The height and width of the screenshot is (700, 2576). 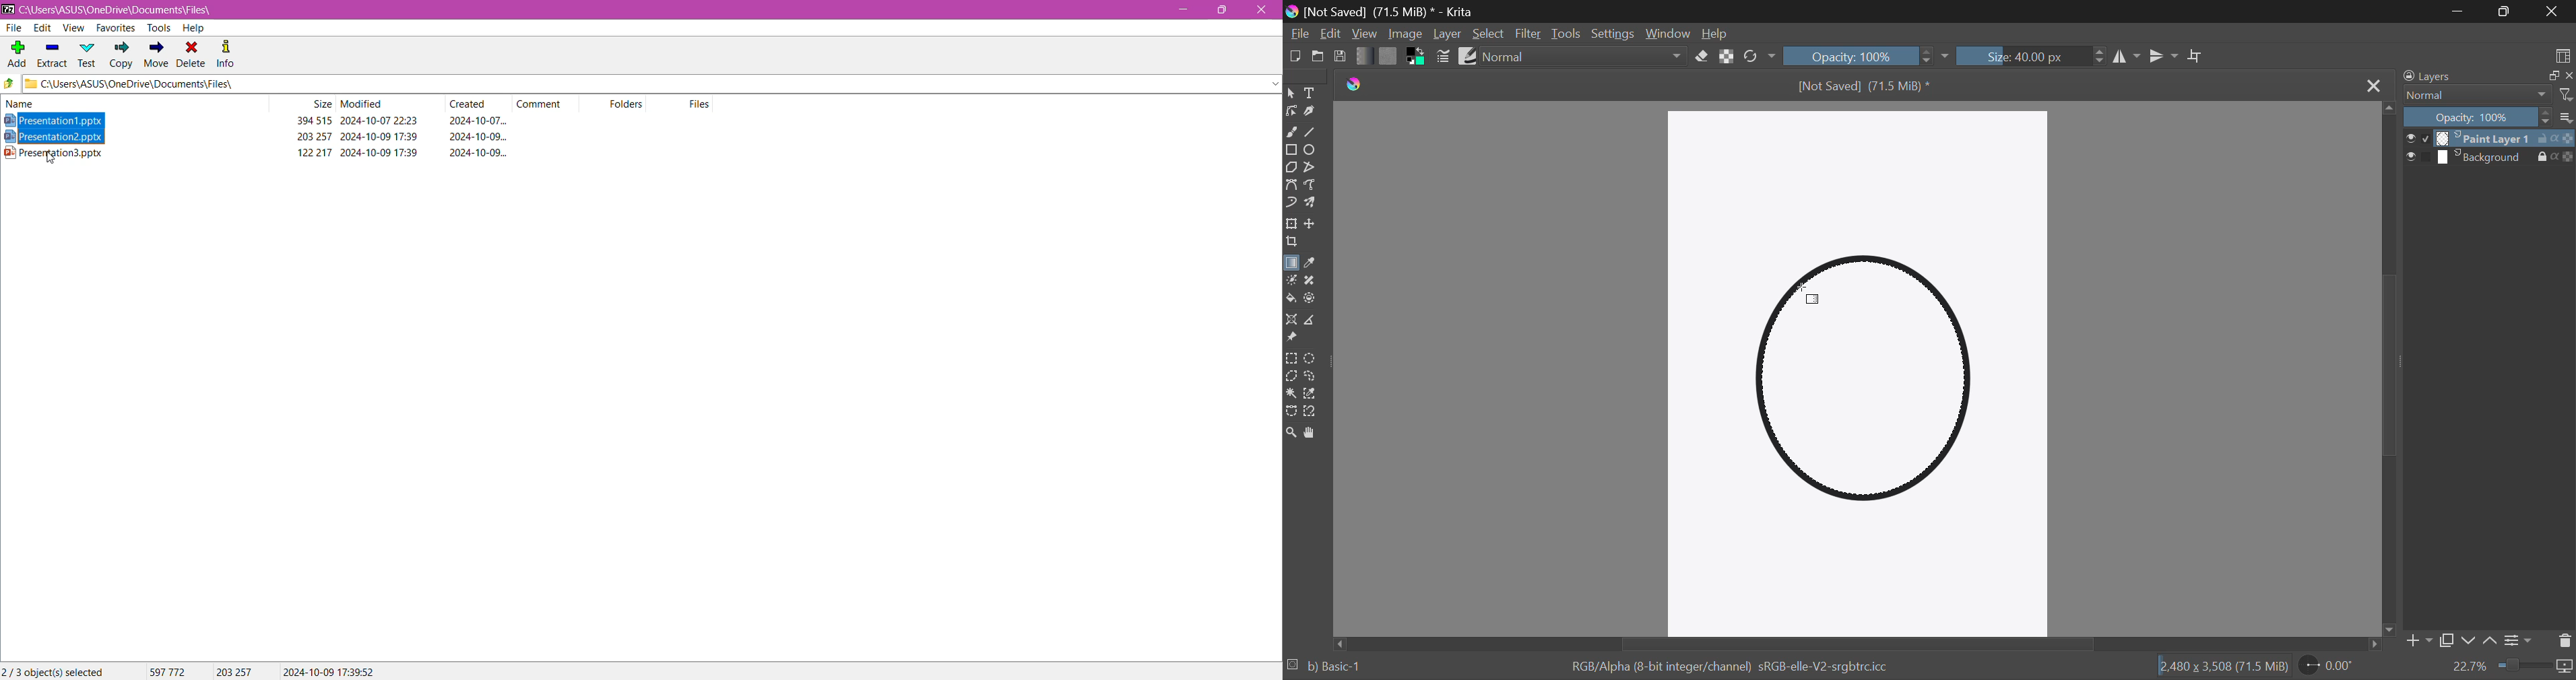 What do you see at coordinates (2034, 55) in the screenshot?
I see `Brush Size` at bounding box center [2034, 55].